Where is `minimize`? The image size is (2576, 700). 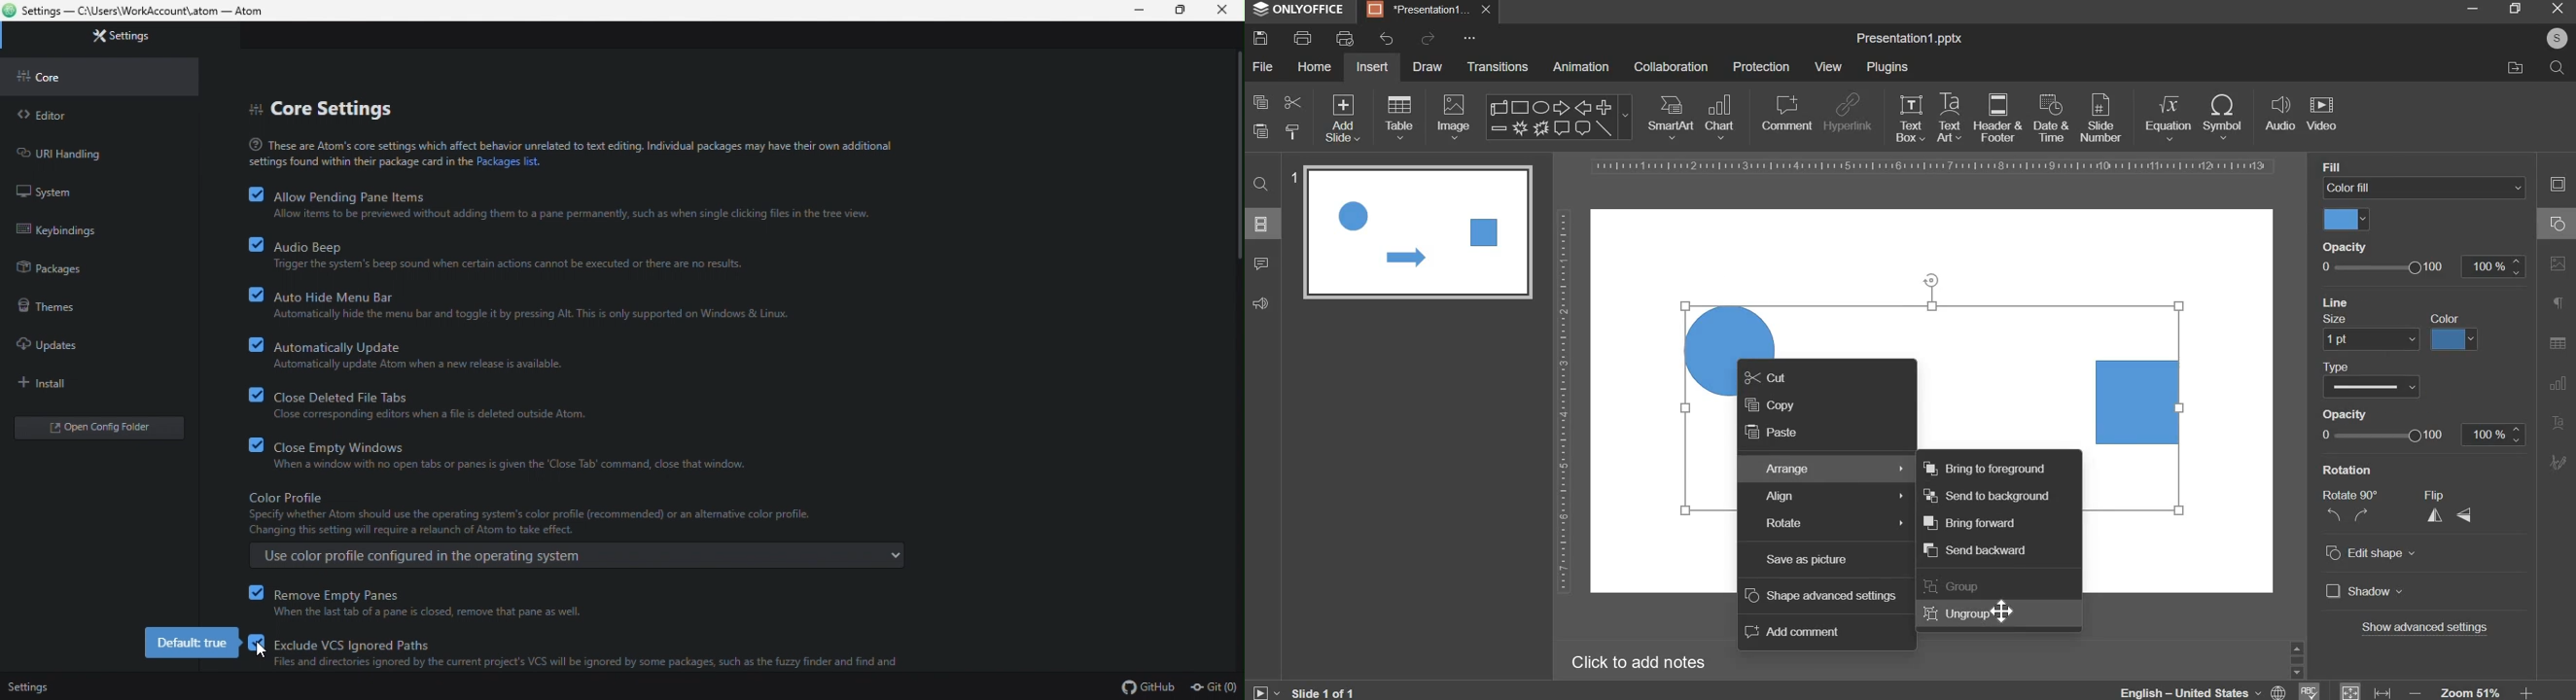
minimize is located at coordinates (2472, 8).